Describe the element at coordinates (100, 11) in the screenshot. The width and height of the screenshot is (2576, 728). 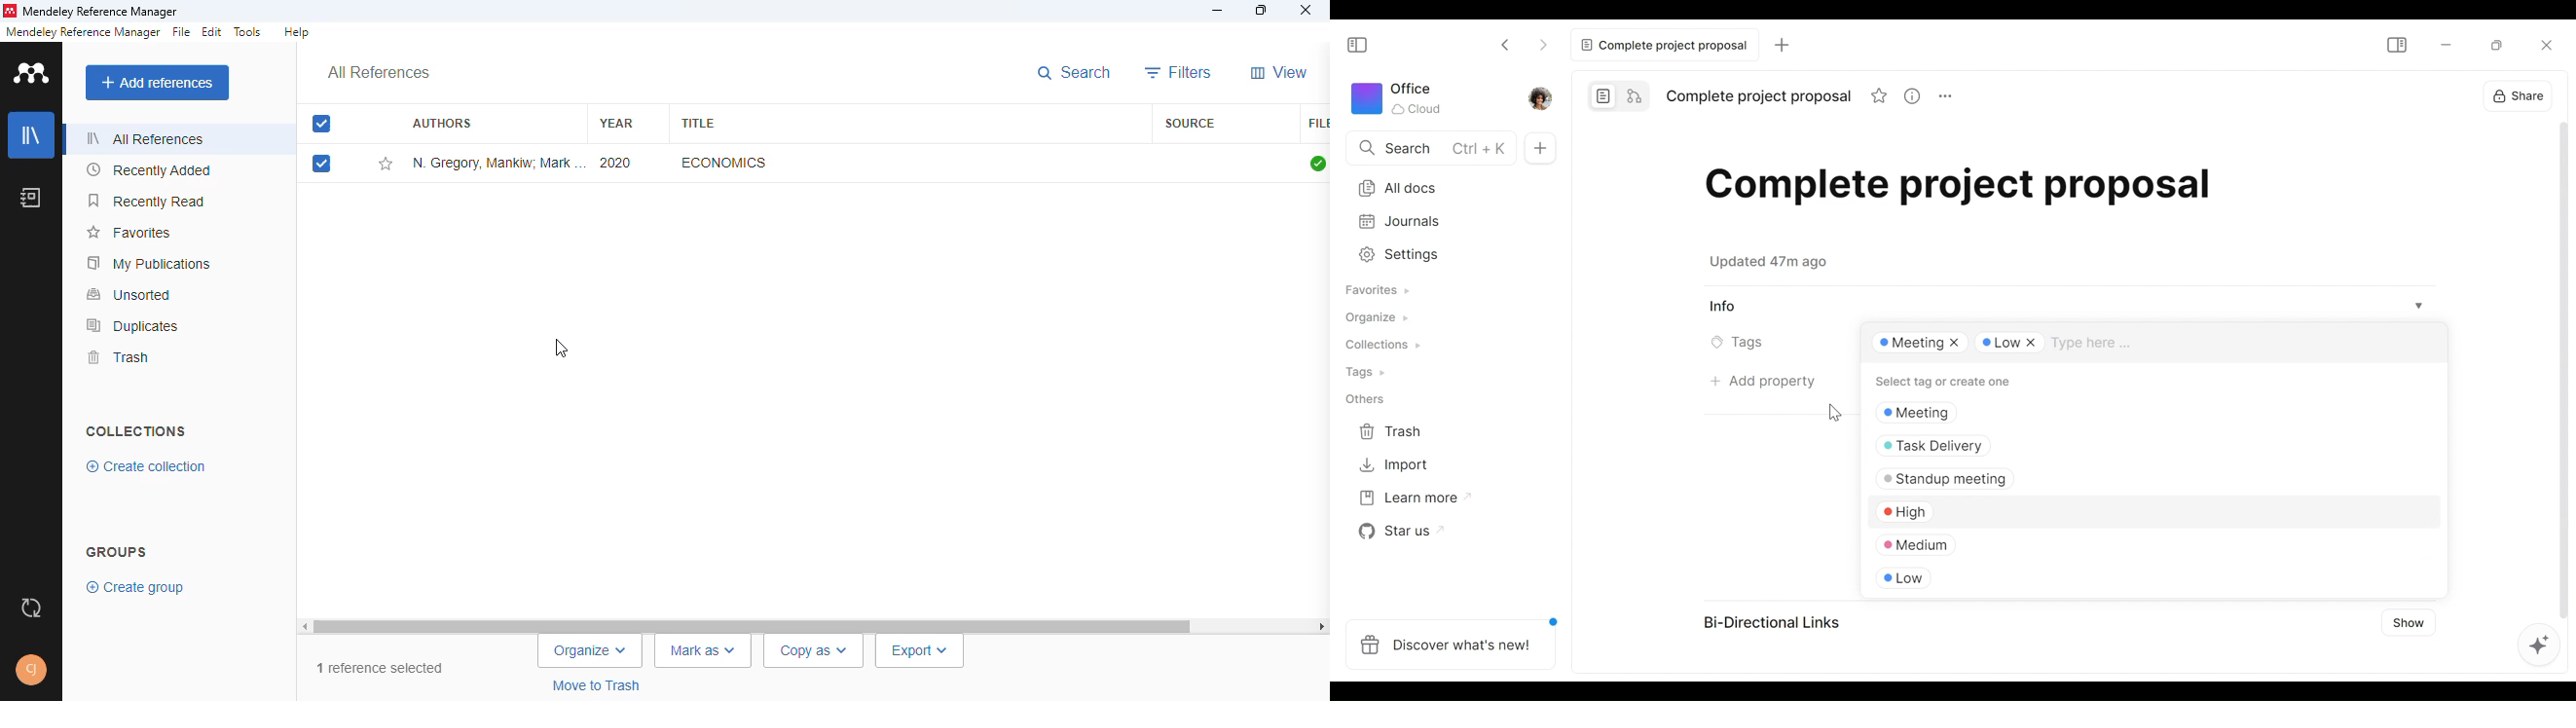
I see `mendeley reference manager` at that location.